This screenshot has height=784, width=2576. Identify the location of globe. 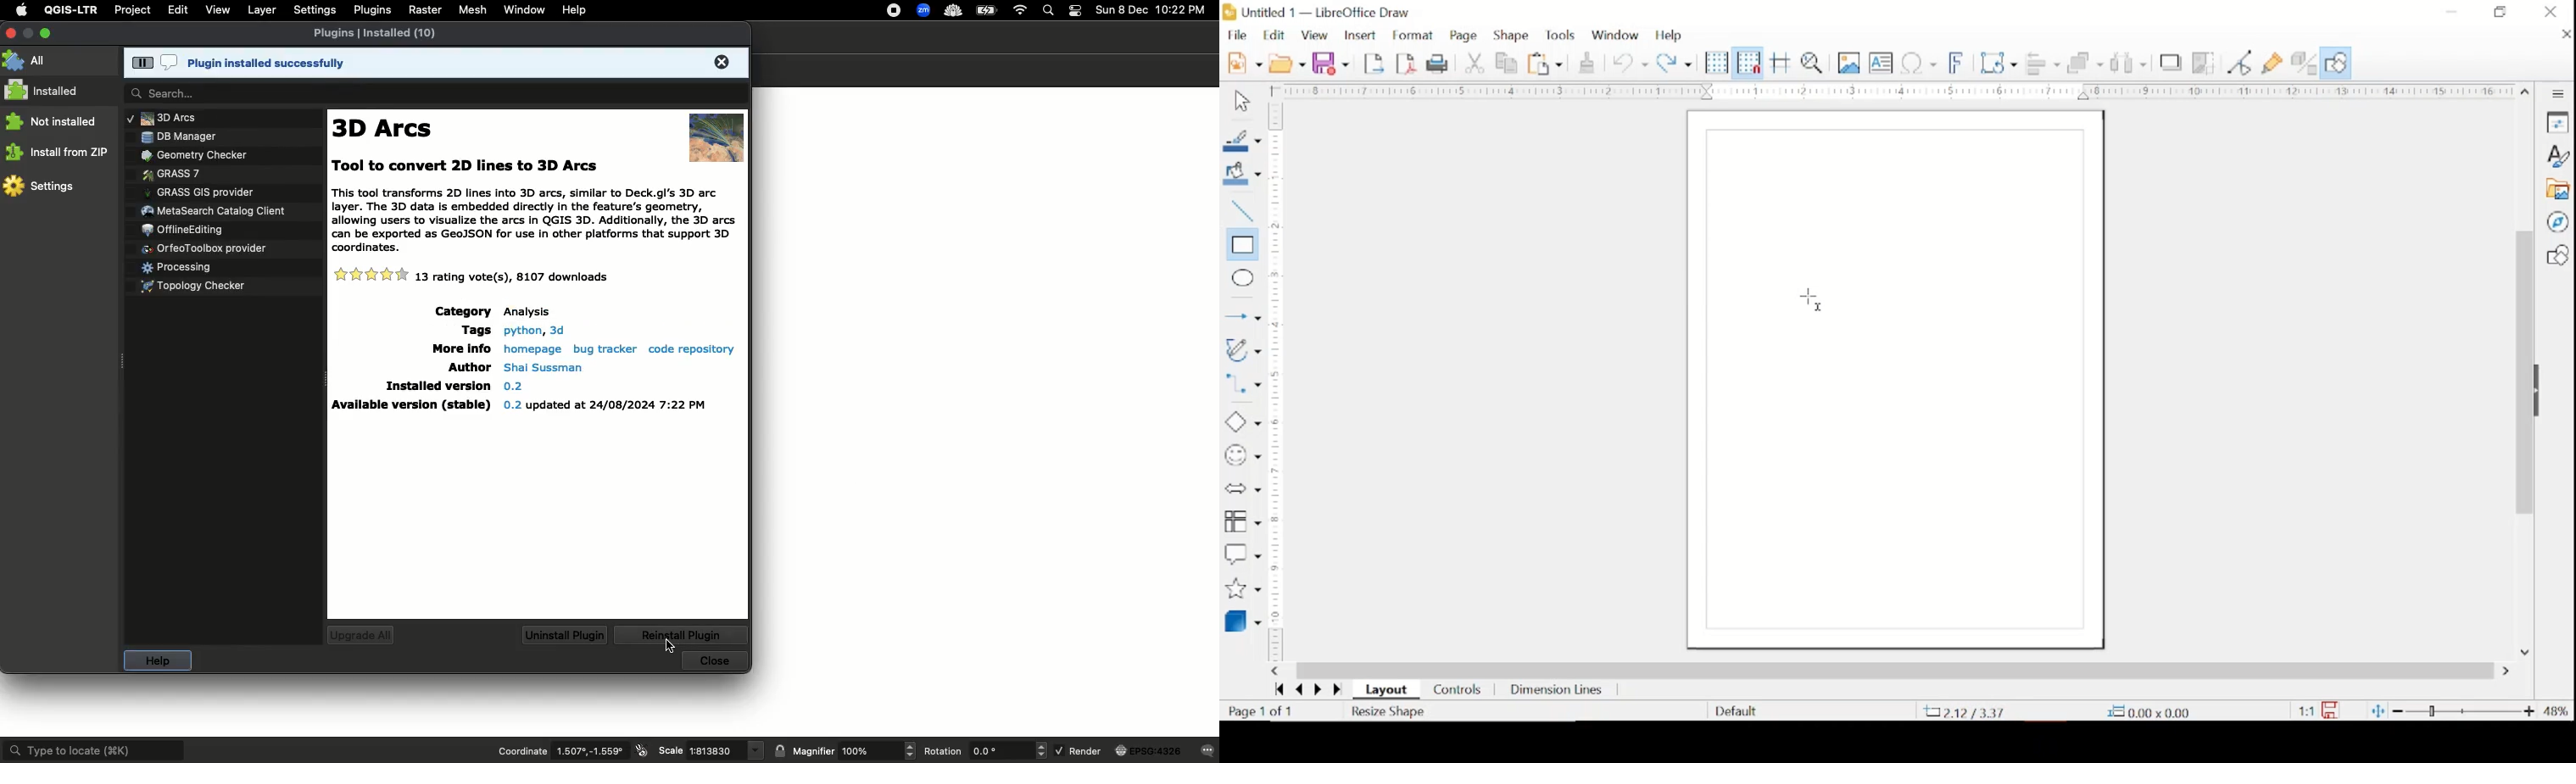
(1150, 751).